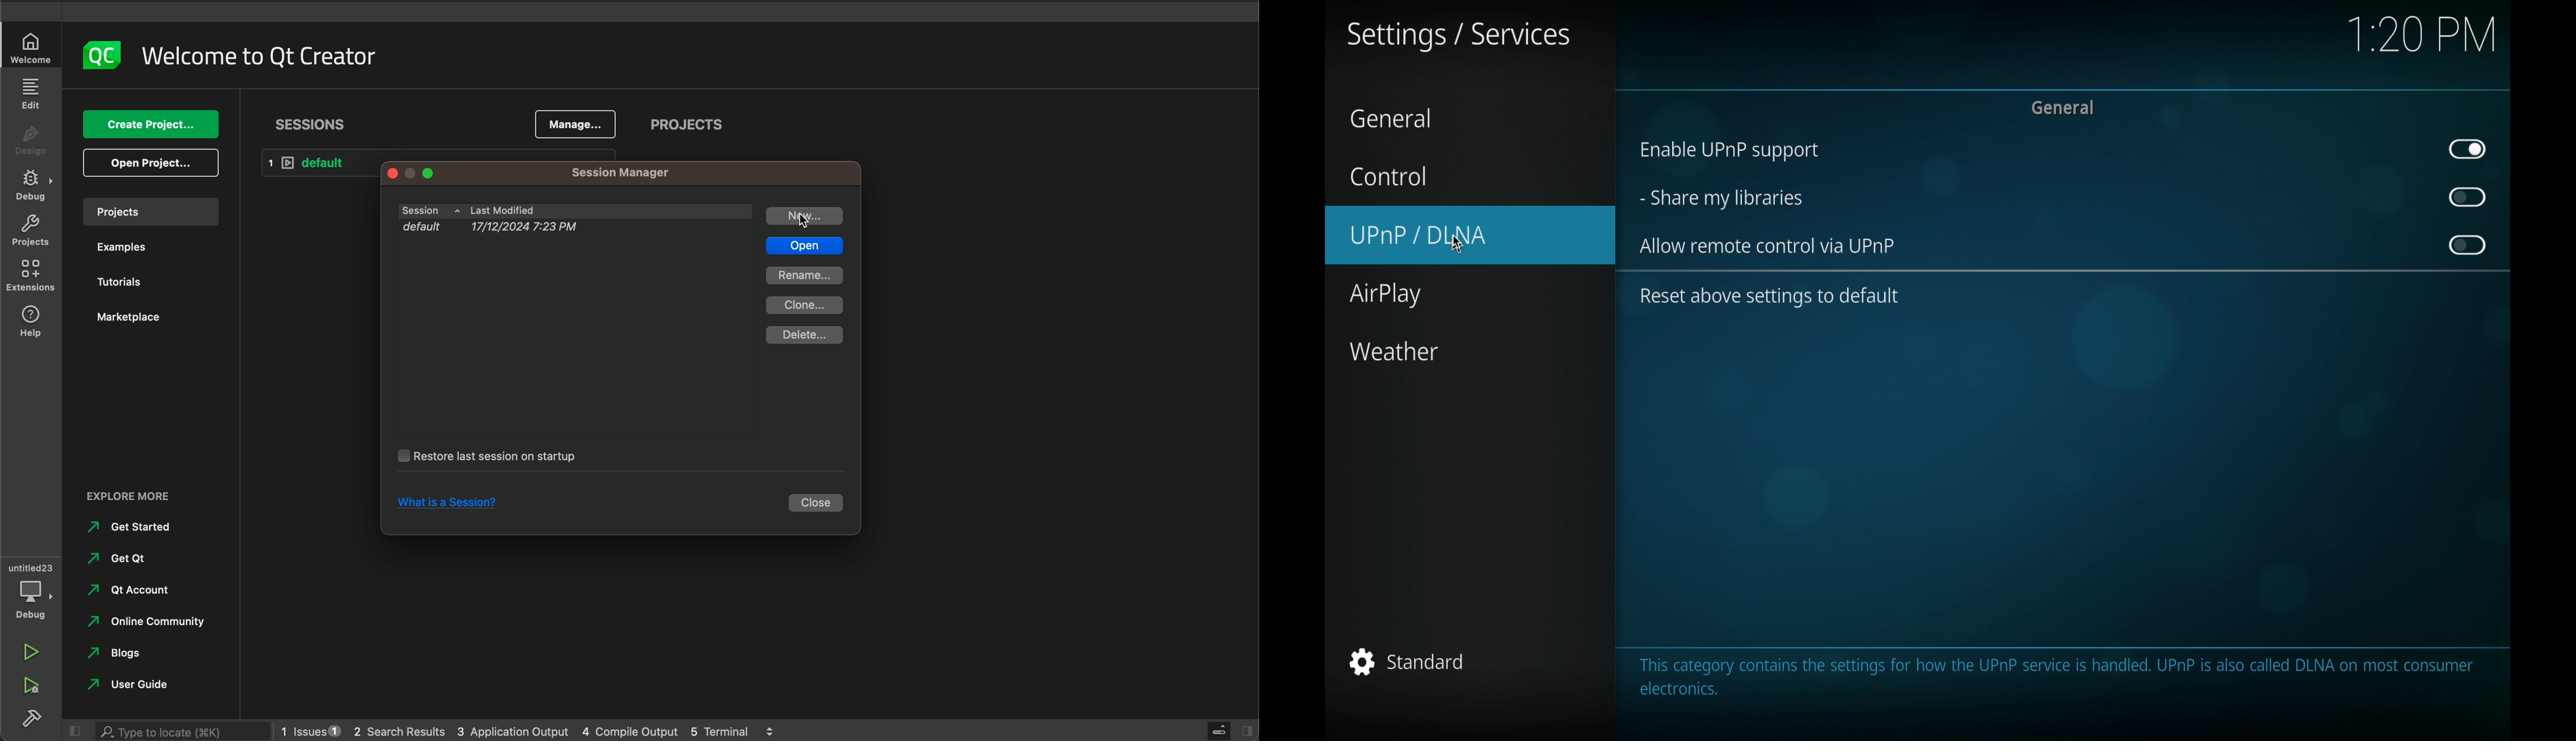 Image resolution: width=2576 pixels, height=756 pixels. I want to click on general, so click(2062, 107).